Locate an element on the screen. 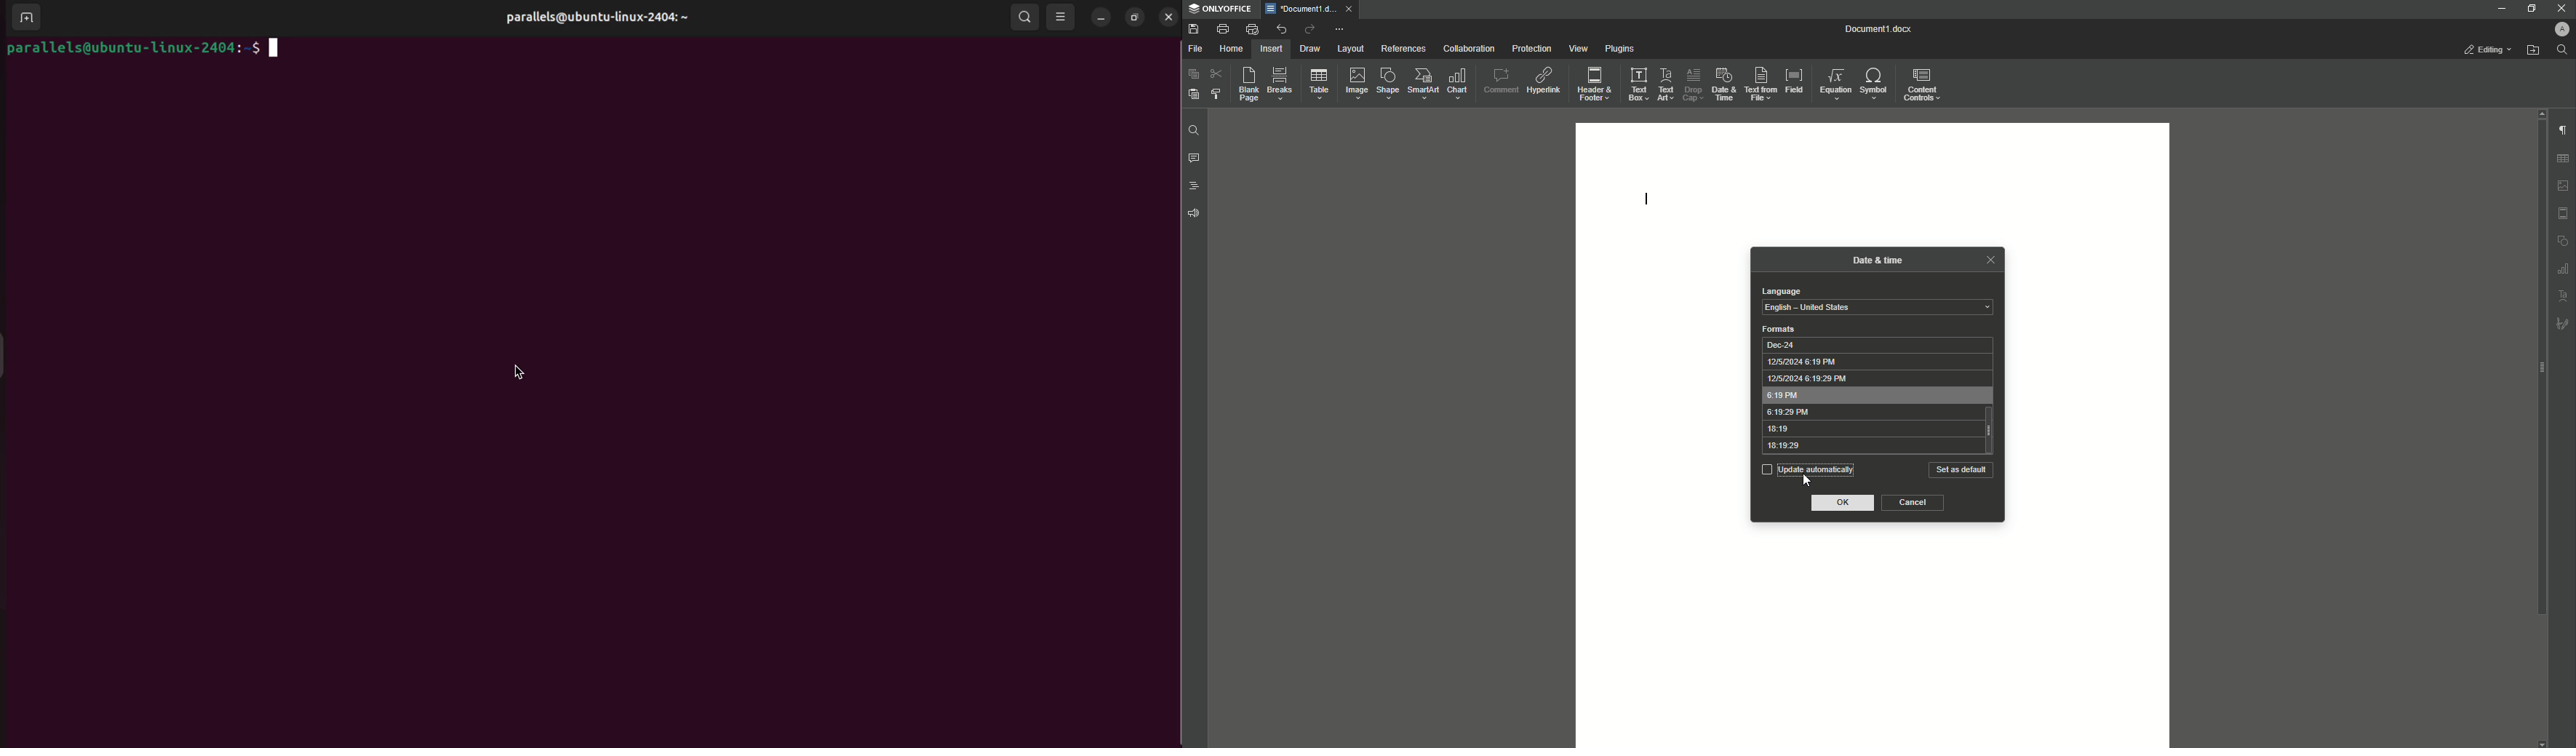  Redo is located at coordinates (1307, 29).